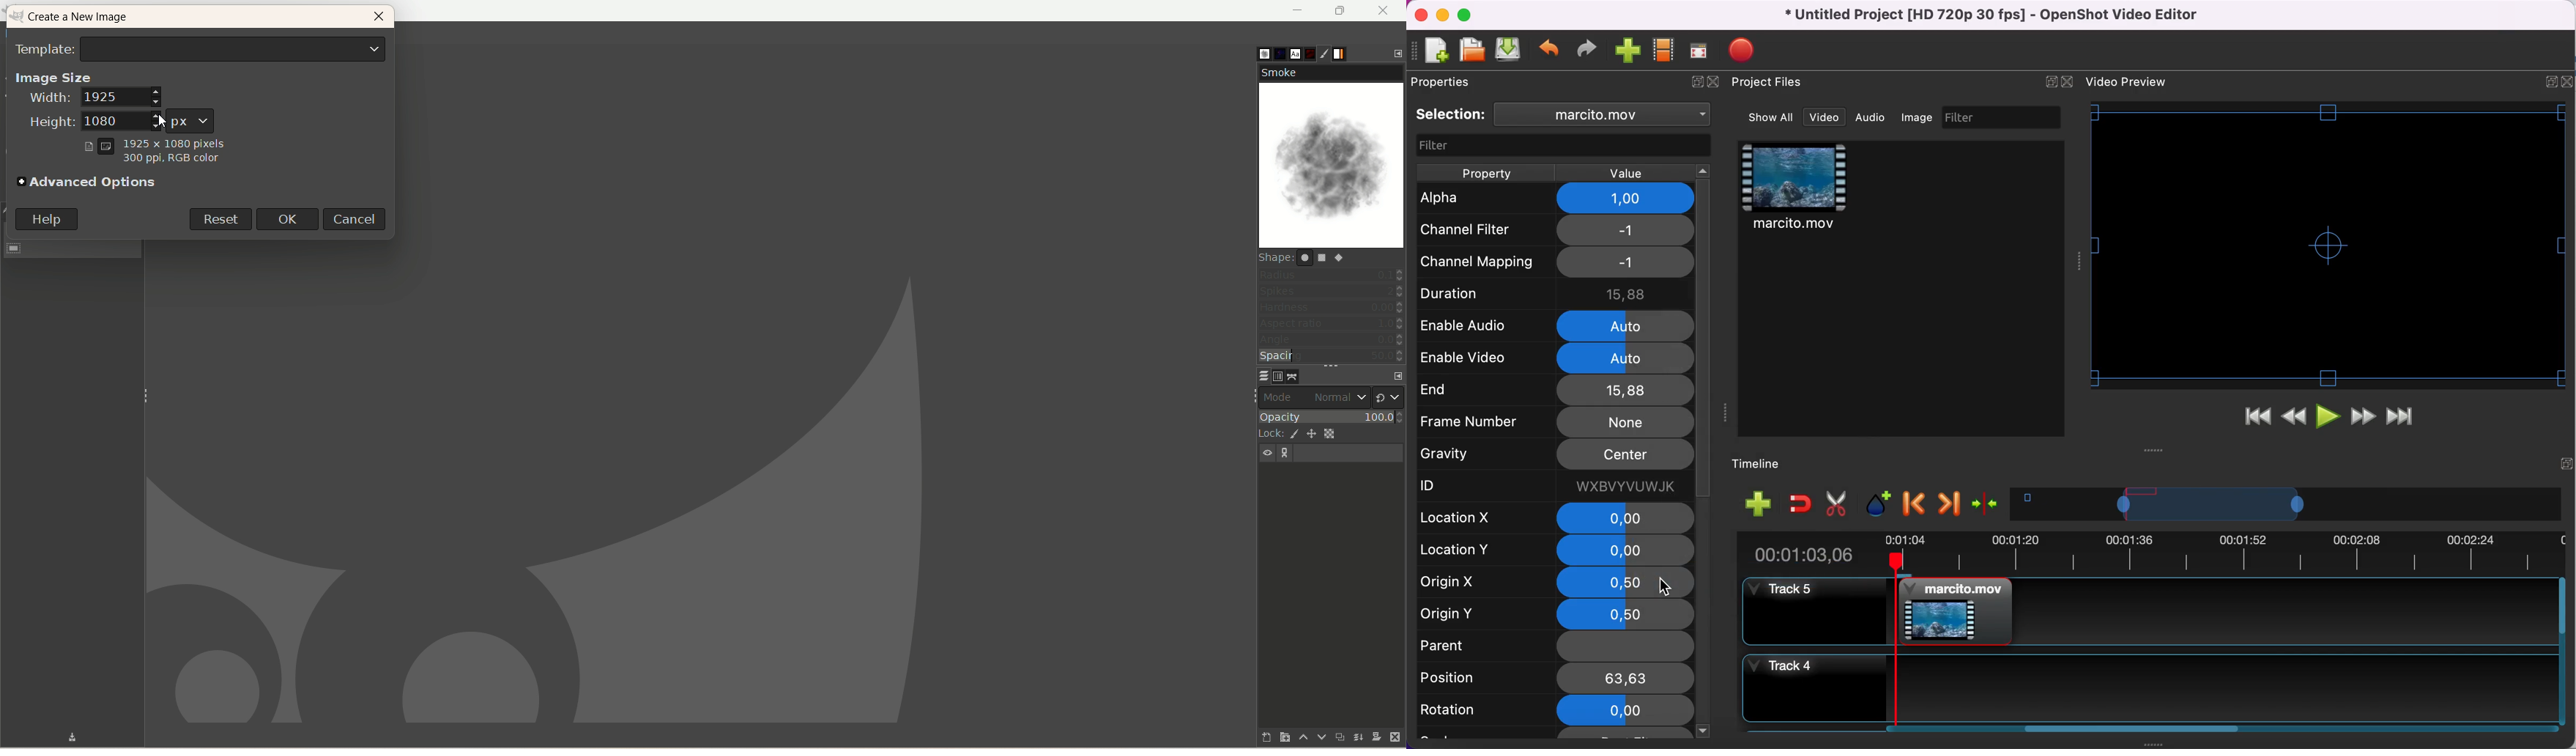 Image resolution: width=2576 pixels, height=756 pixels. I want to click on lock, so click(1267, 432).